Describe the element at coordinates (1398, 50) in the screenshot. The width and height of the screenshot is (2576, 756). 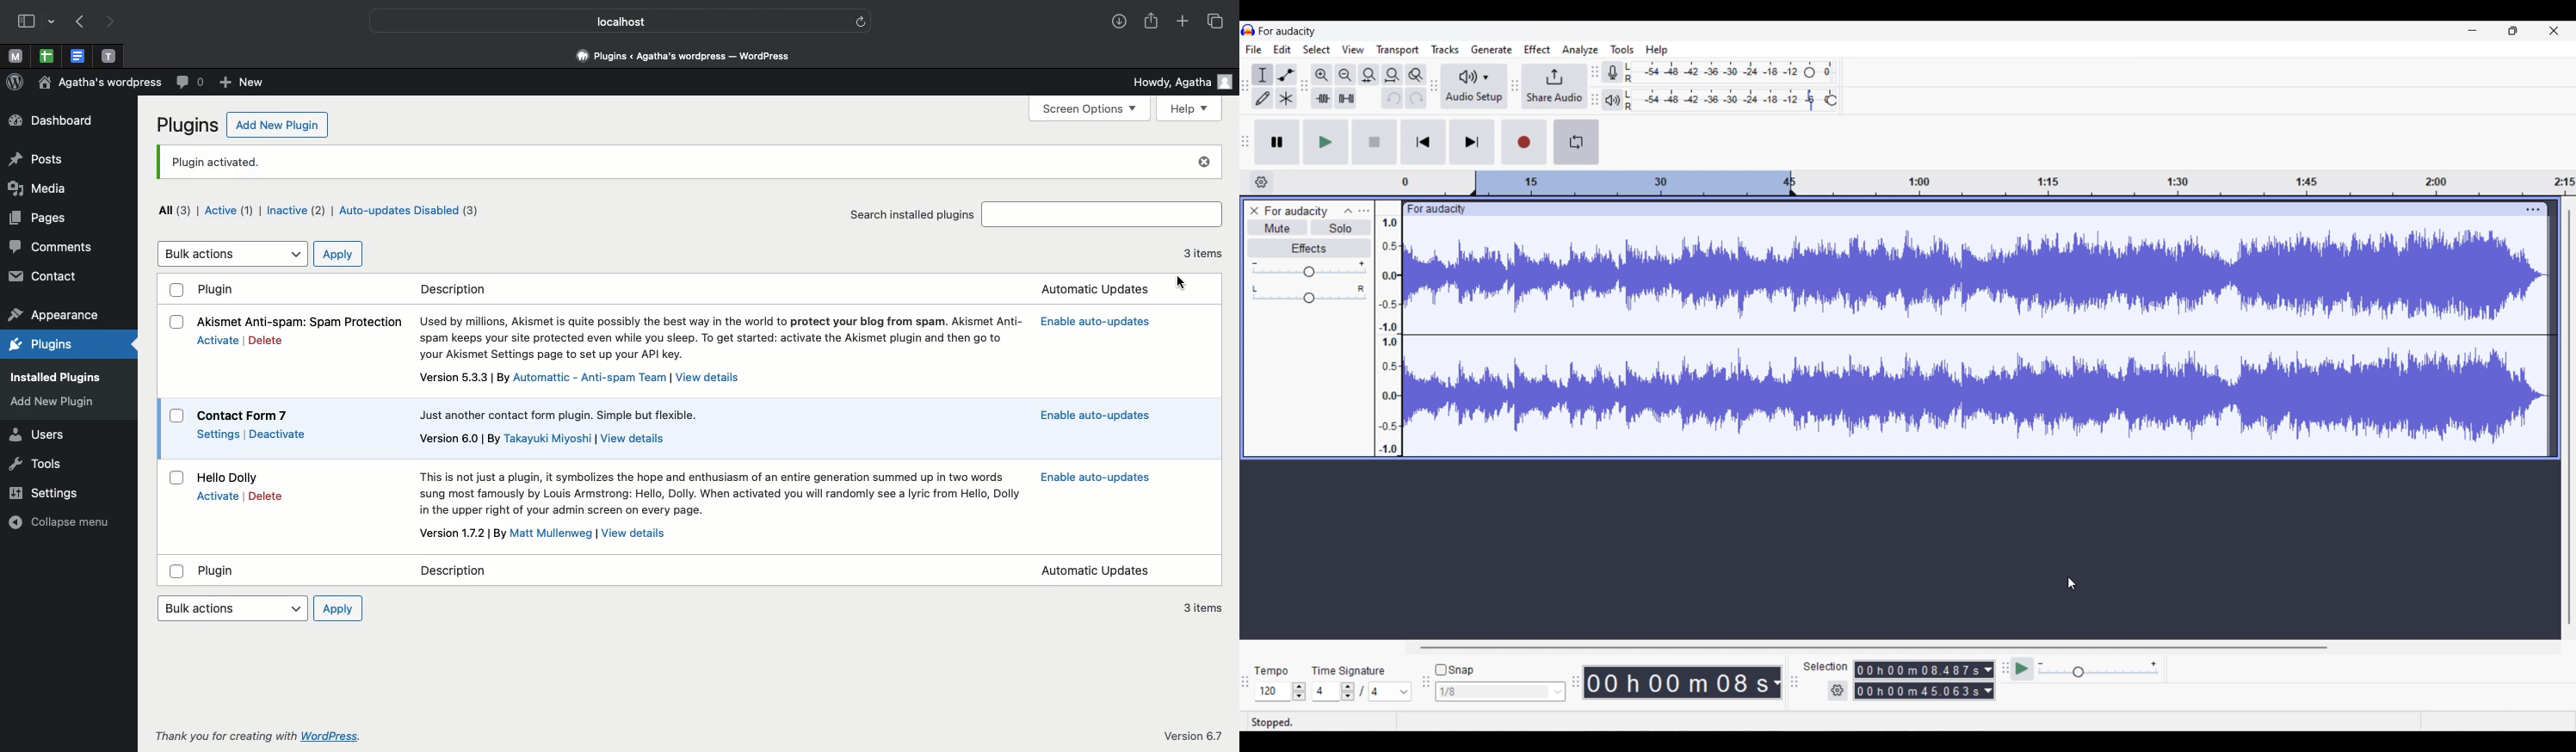
I see `Transport menu` at that location.